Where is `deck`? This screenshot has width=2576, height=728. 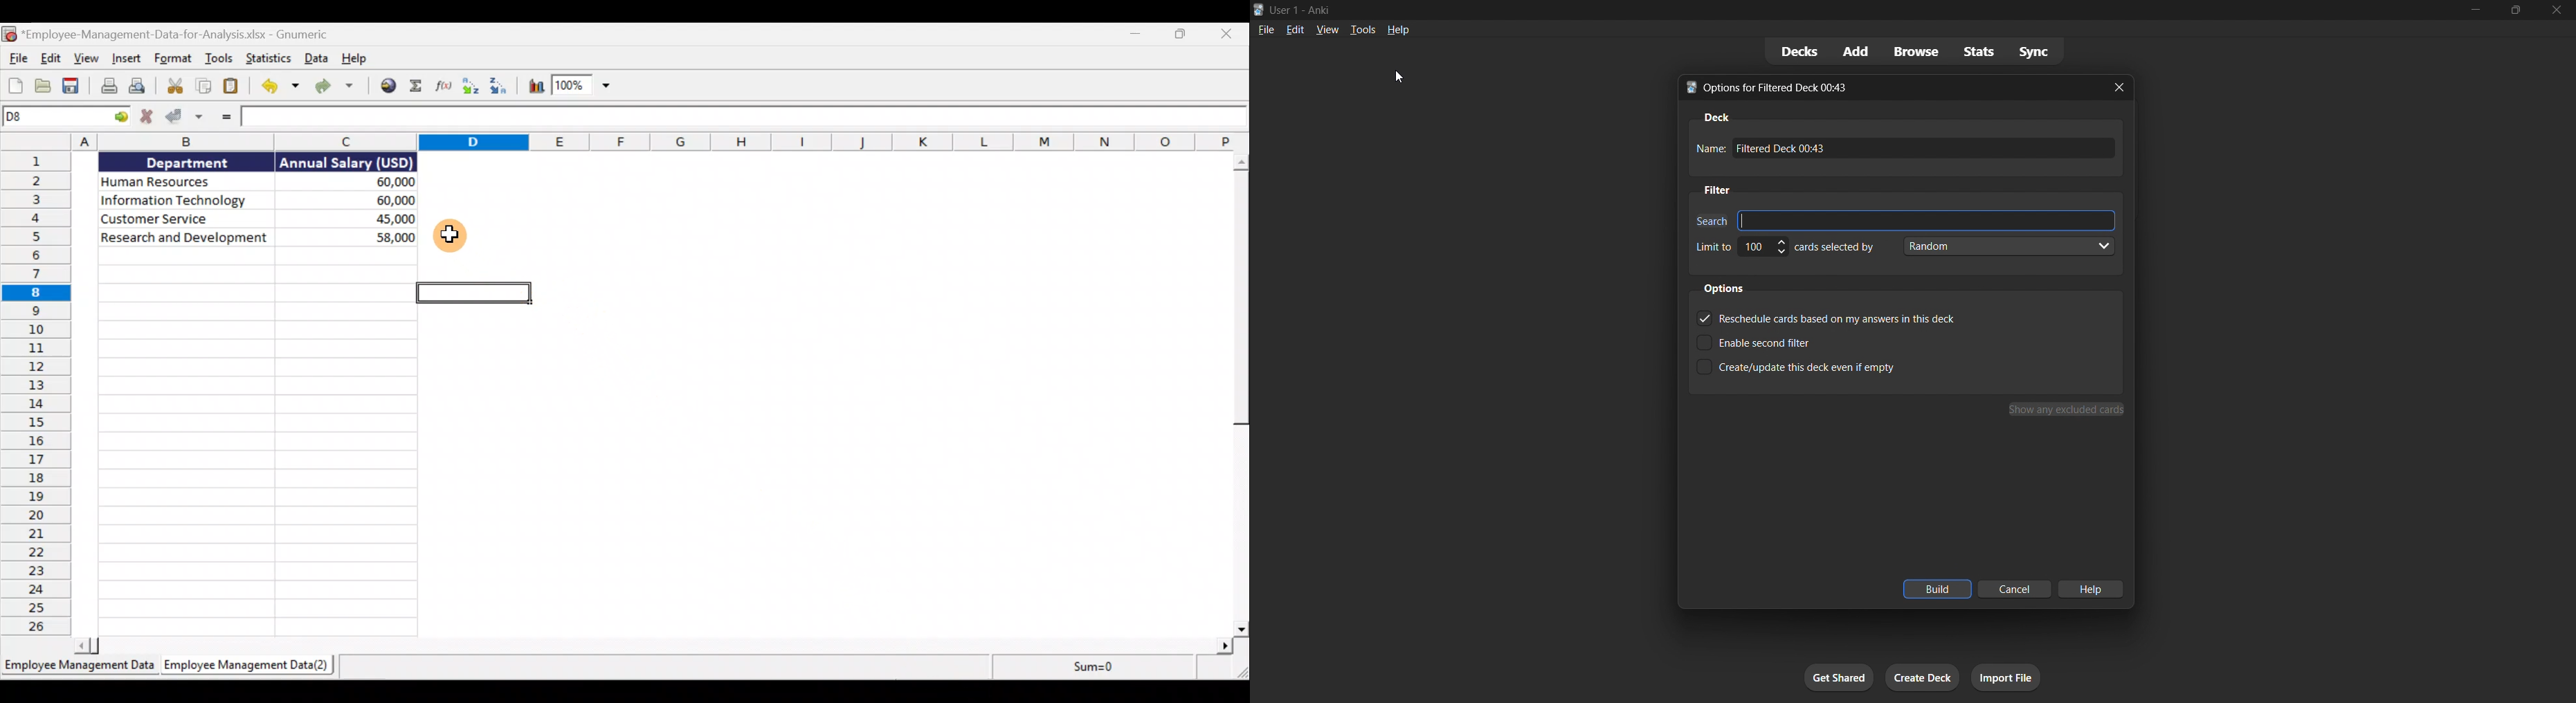 deck is located at coordinates (1715, 115).